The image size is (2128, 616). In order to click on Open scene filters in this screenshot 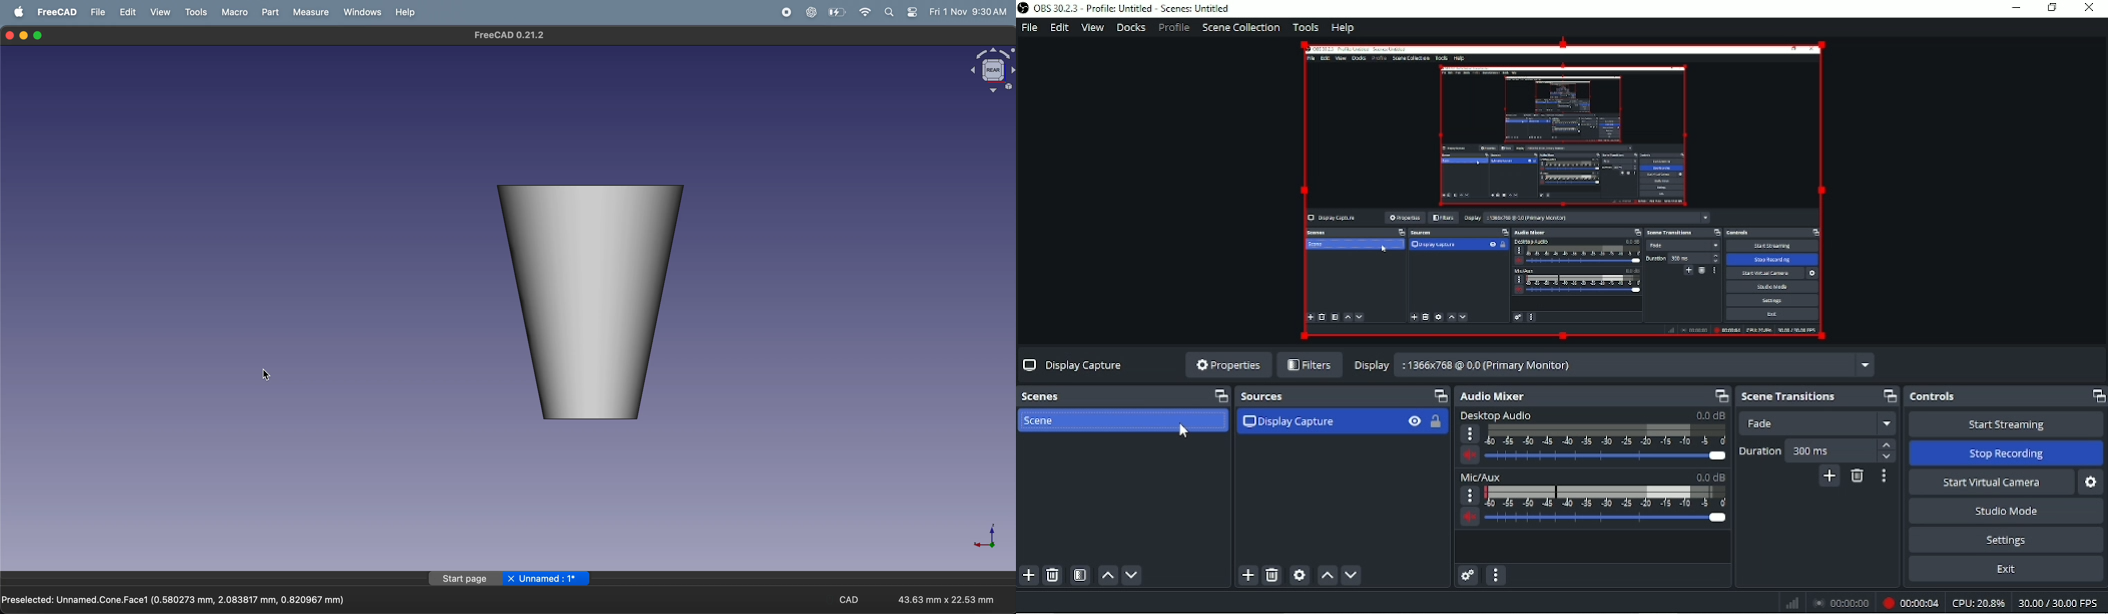, I will do `click(1081, 576)`.